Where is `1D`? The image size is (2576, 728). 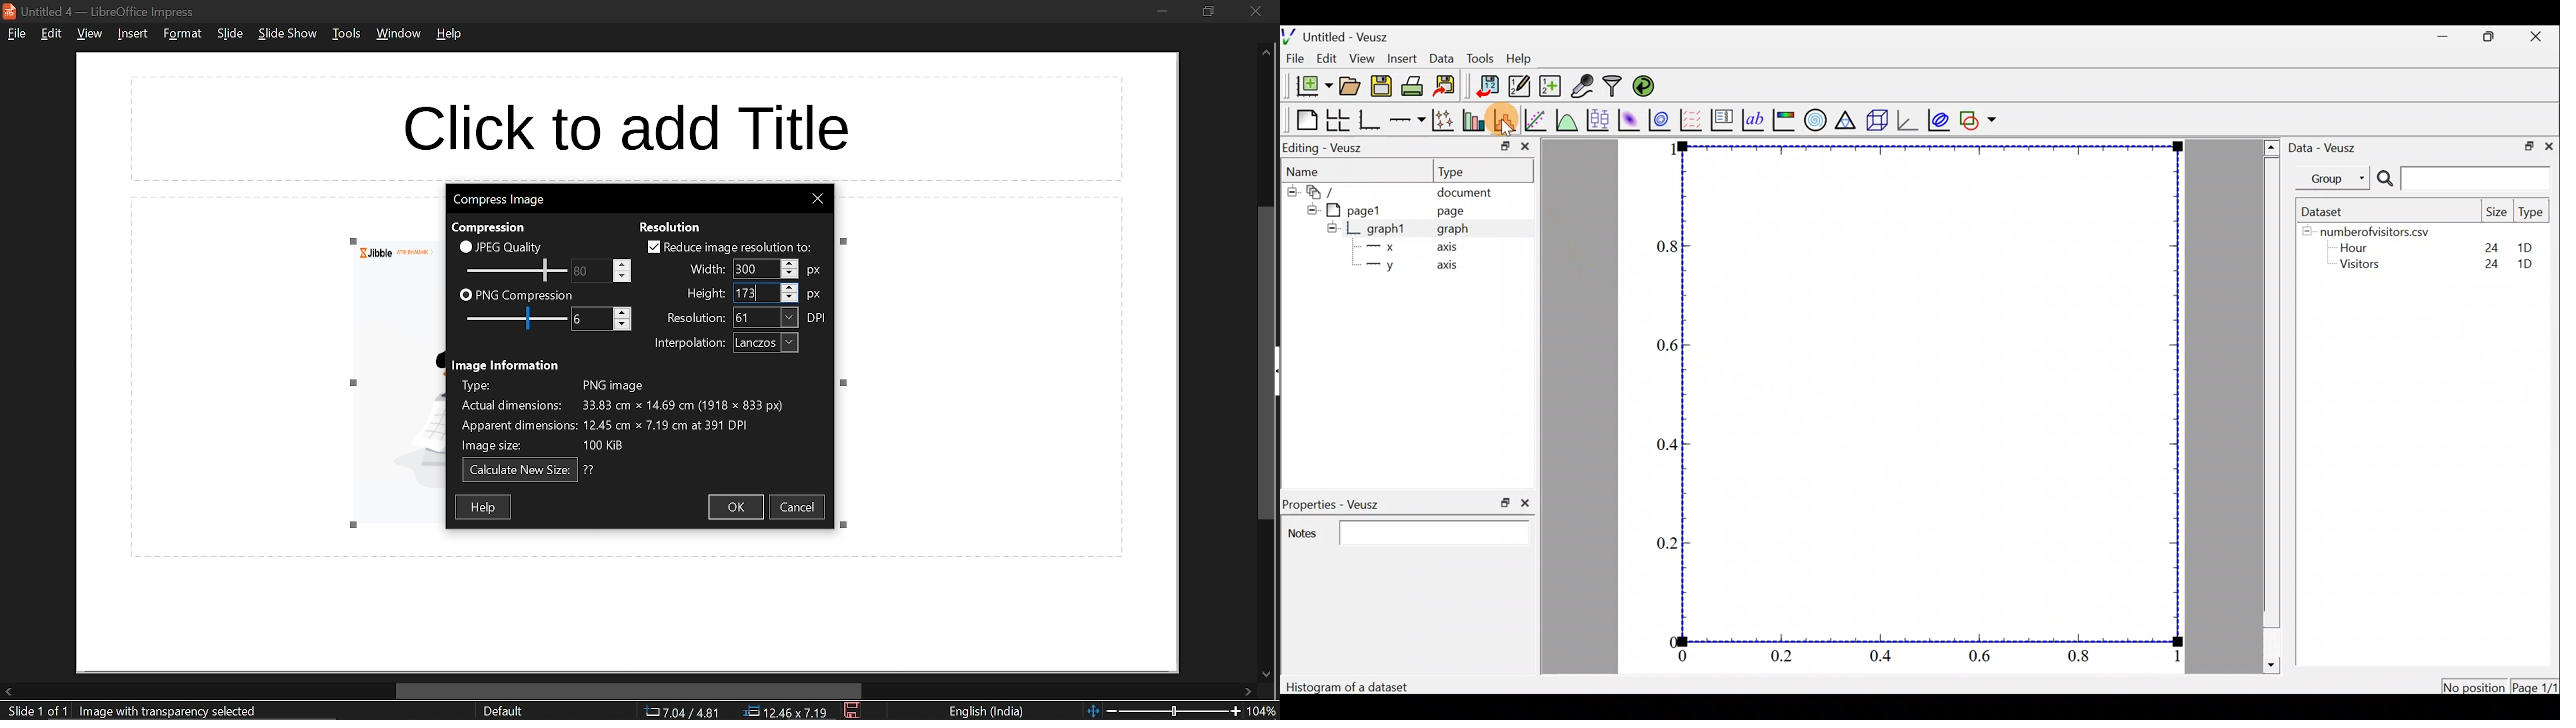 1D is located at coordinates (2529, 263).